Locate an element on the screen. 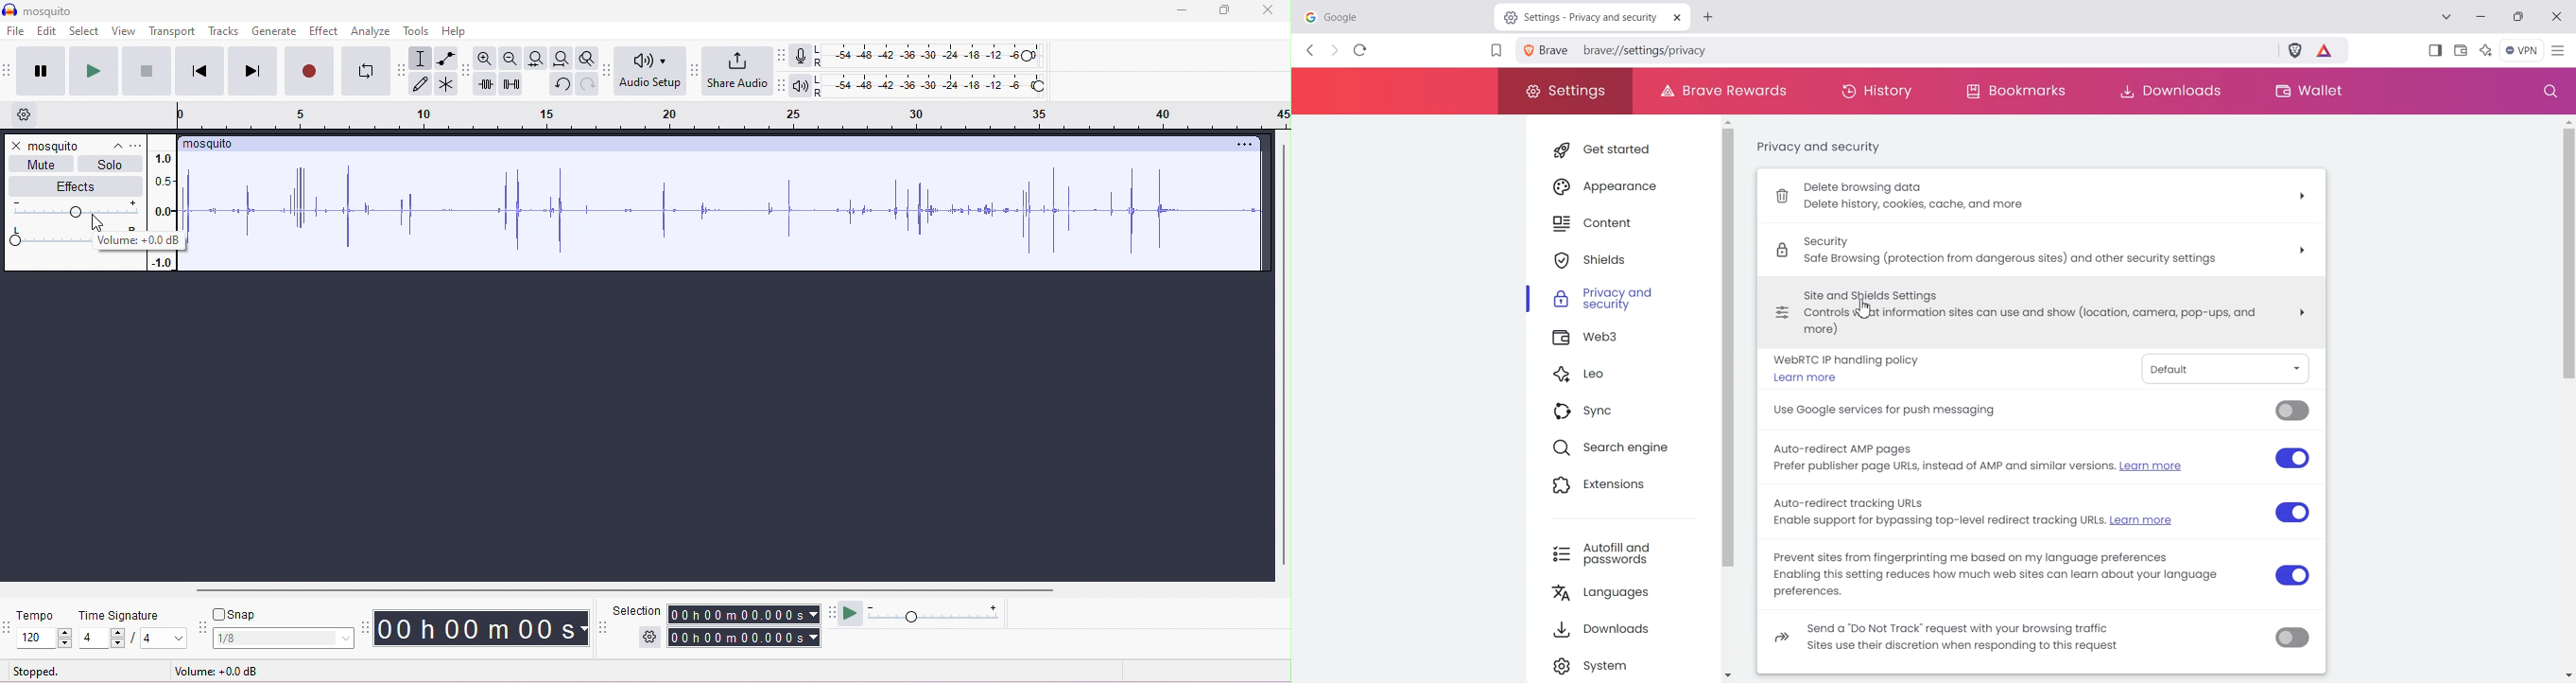 Image resolution: width=2576 pixels, height=700 pixels. Content is located at coordinates (1621, 224).